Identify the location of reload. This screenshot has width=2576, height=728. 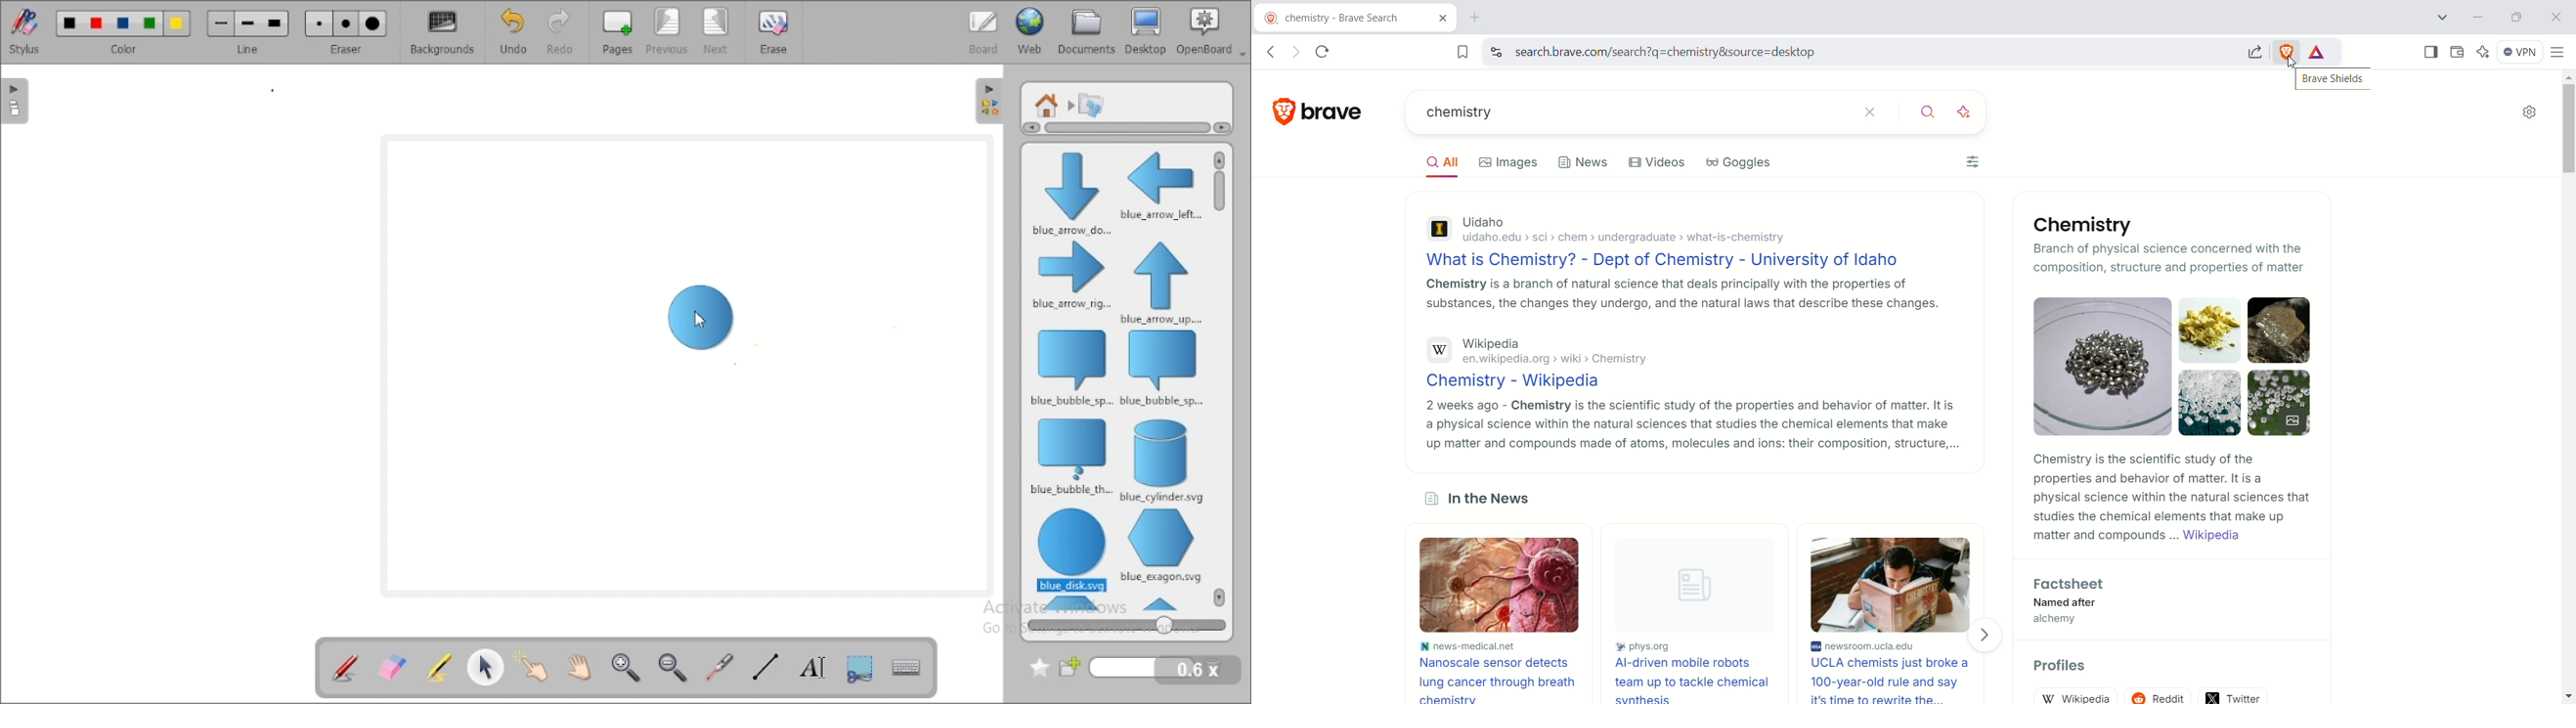
(1327, 51).